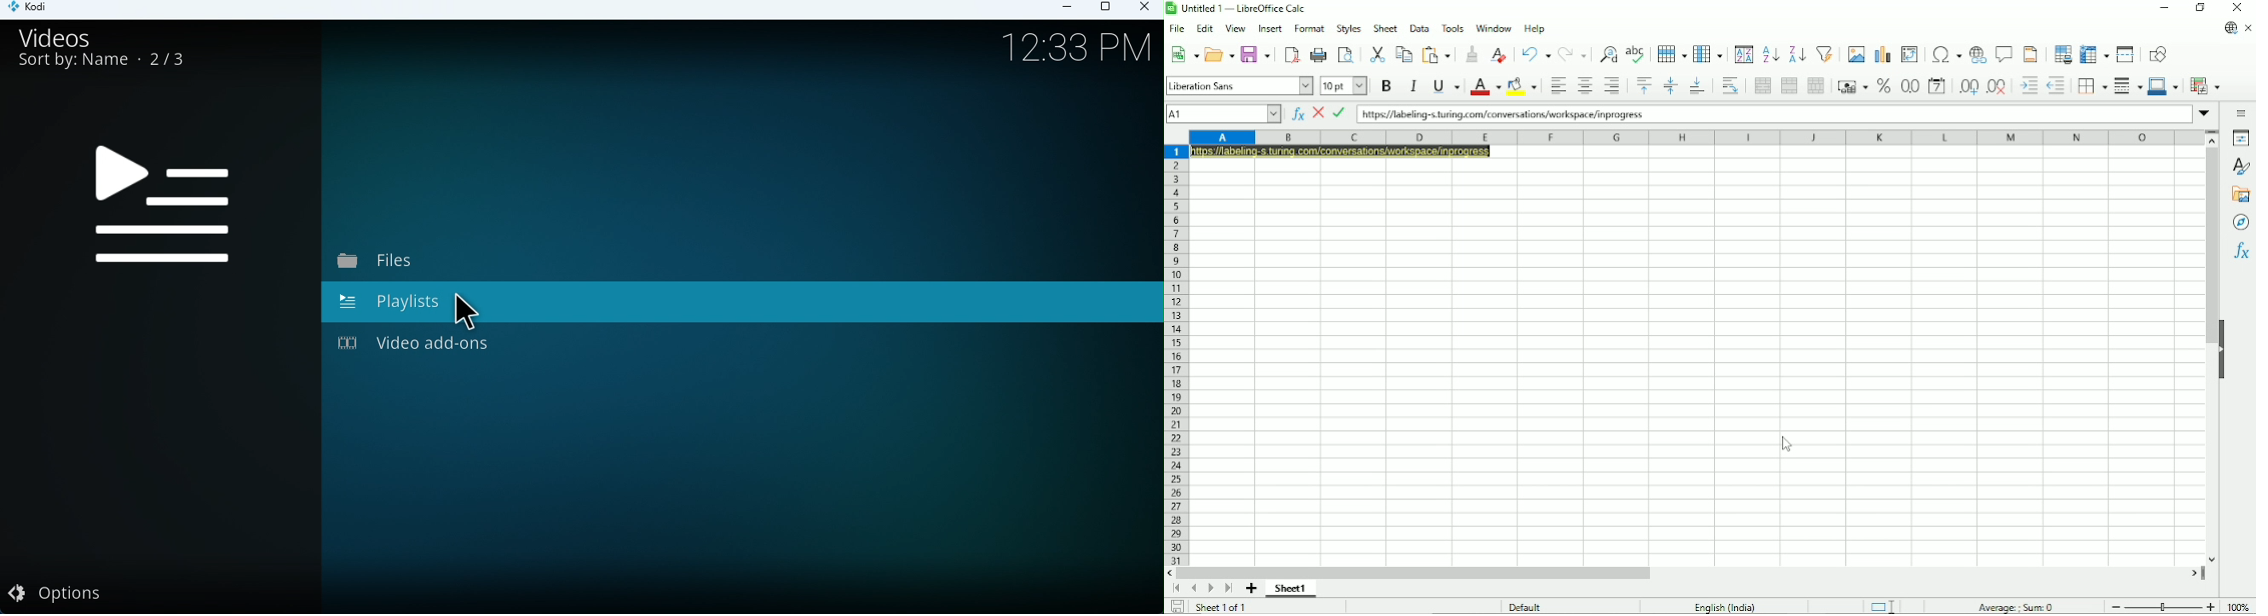  What do you see at coordinates (1771, 55) in the screenshot?
I see `Sort ascending` at bounding box center [1771, 55].